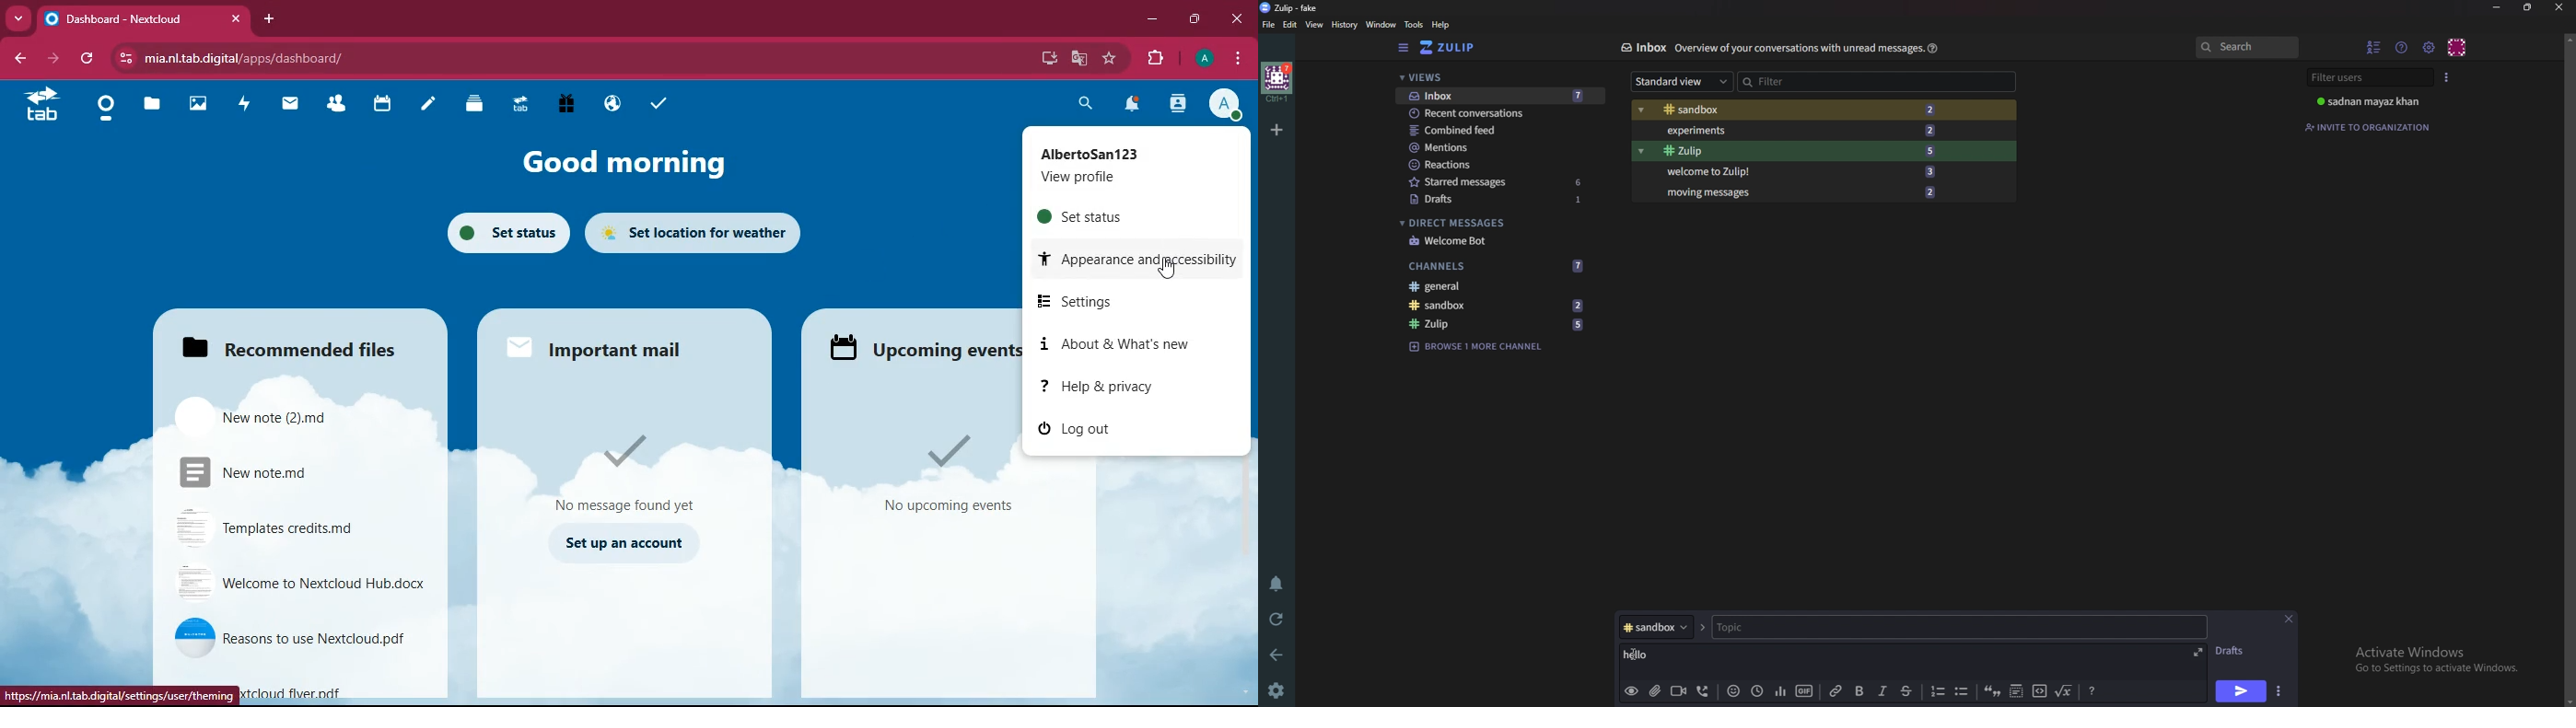 Image resolution: width=2576 pixels, height=728 pixels. What do you see at coordinates (2557, 8) in the screenshot?
I see `Close` at bounding box center [2557, 8].